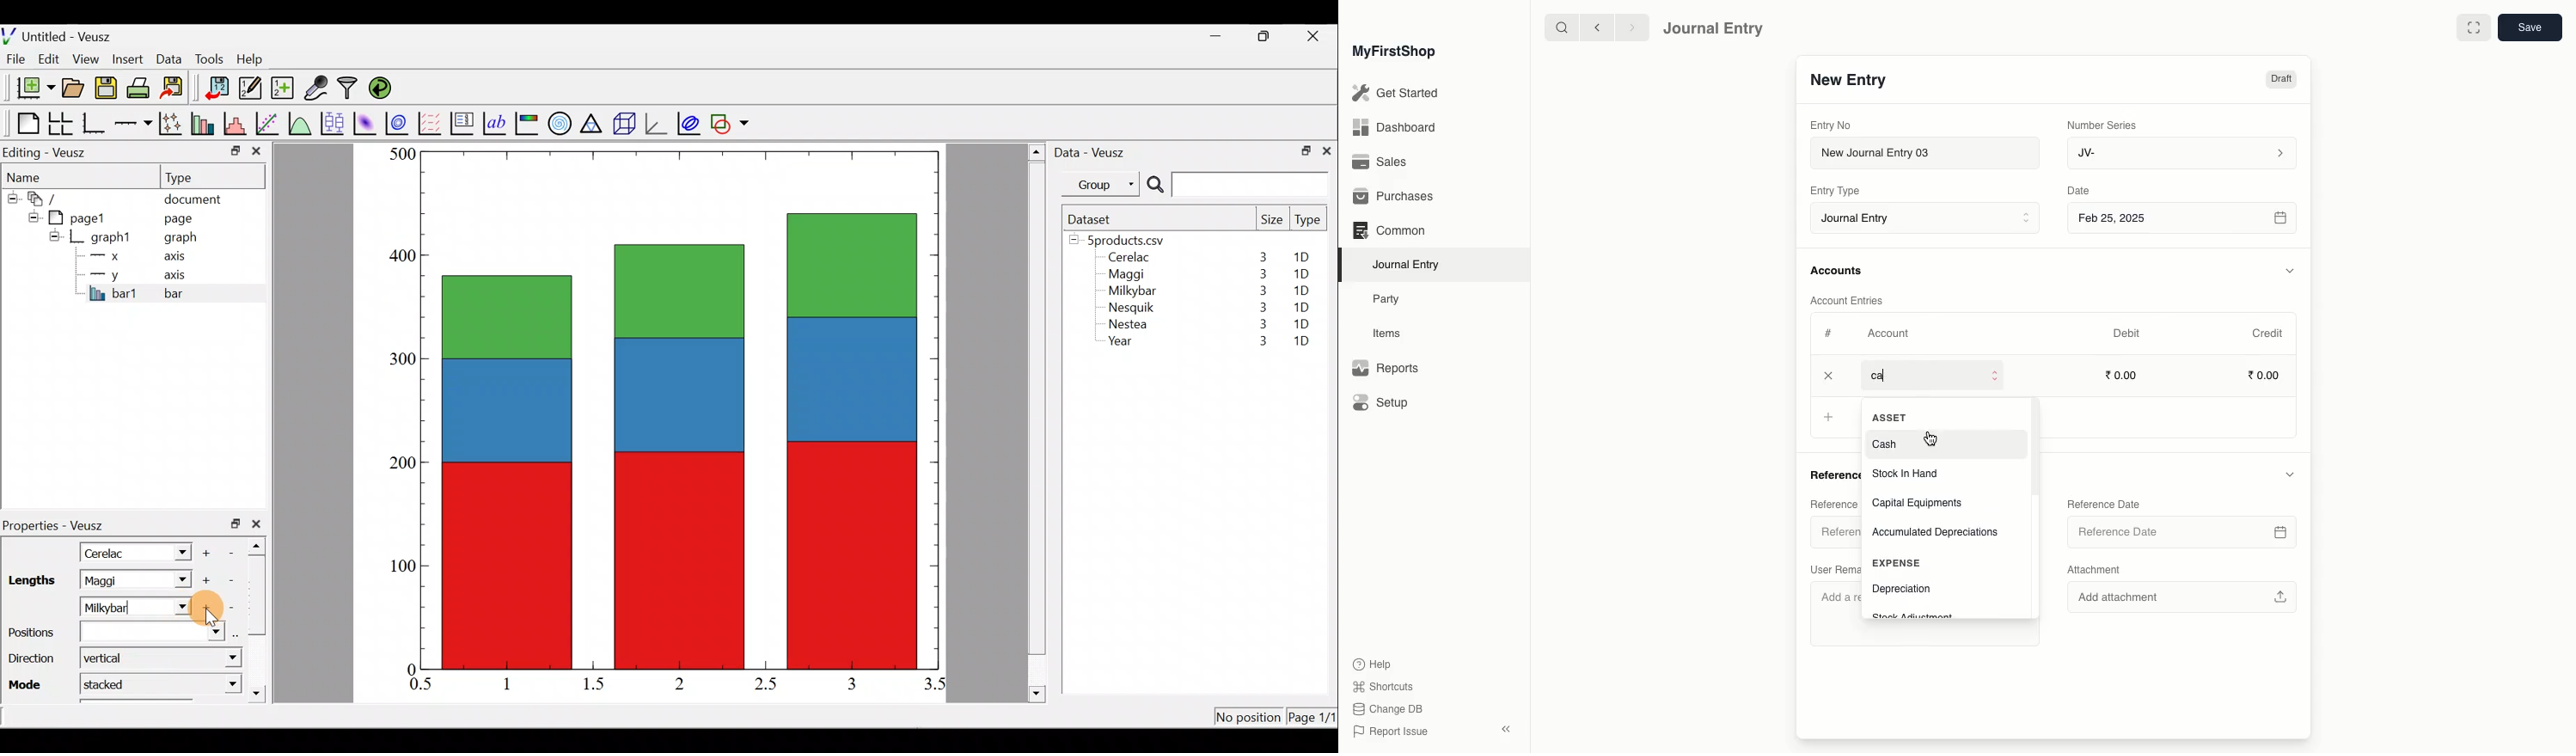 This screenshot has height=756, width=2576. What do you see at coordinates (1886, 376) in the screenshot?
I see `Ca` at bounding box center [1886, 376].